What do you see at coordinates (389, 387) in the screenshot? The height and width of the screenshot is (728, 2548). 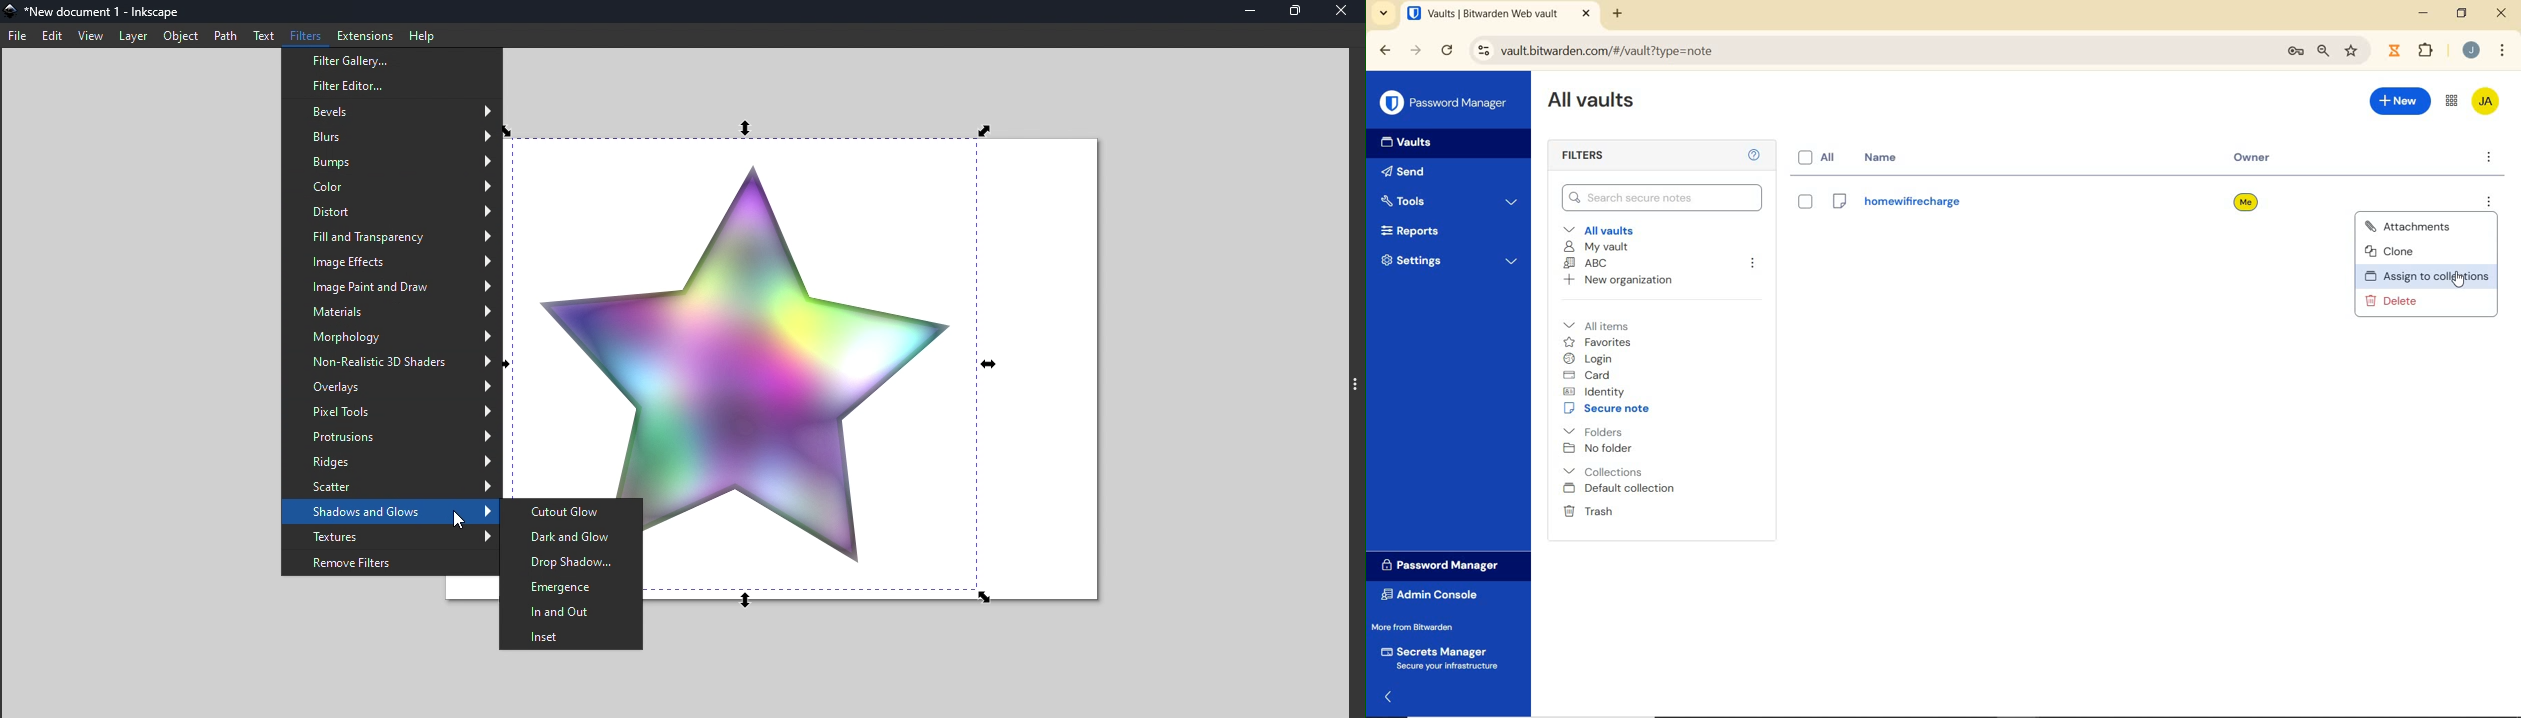 I see `Overlays` at bounding box center [389, 387].